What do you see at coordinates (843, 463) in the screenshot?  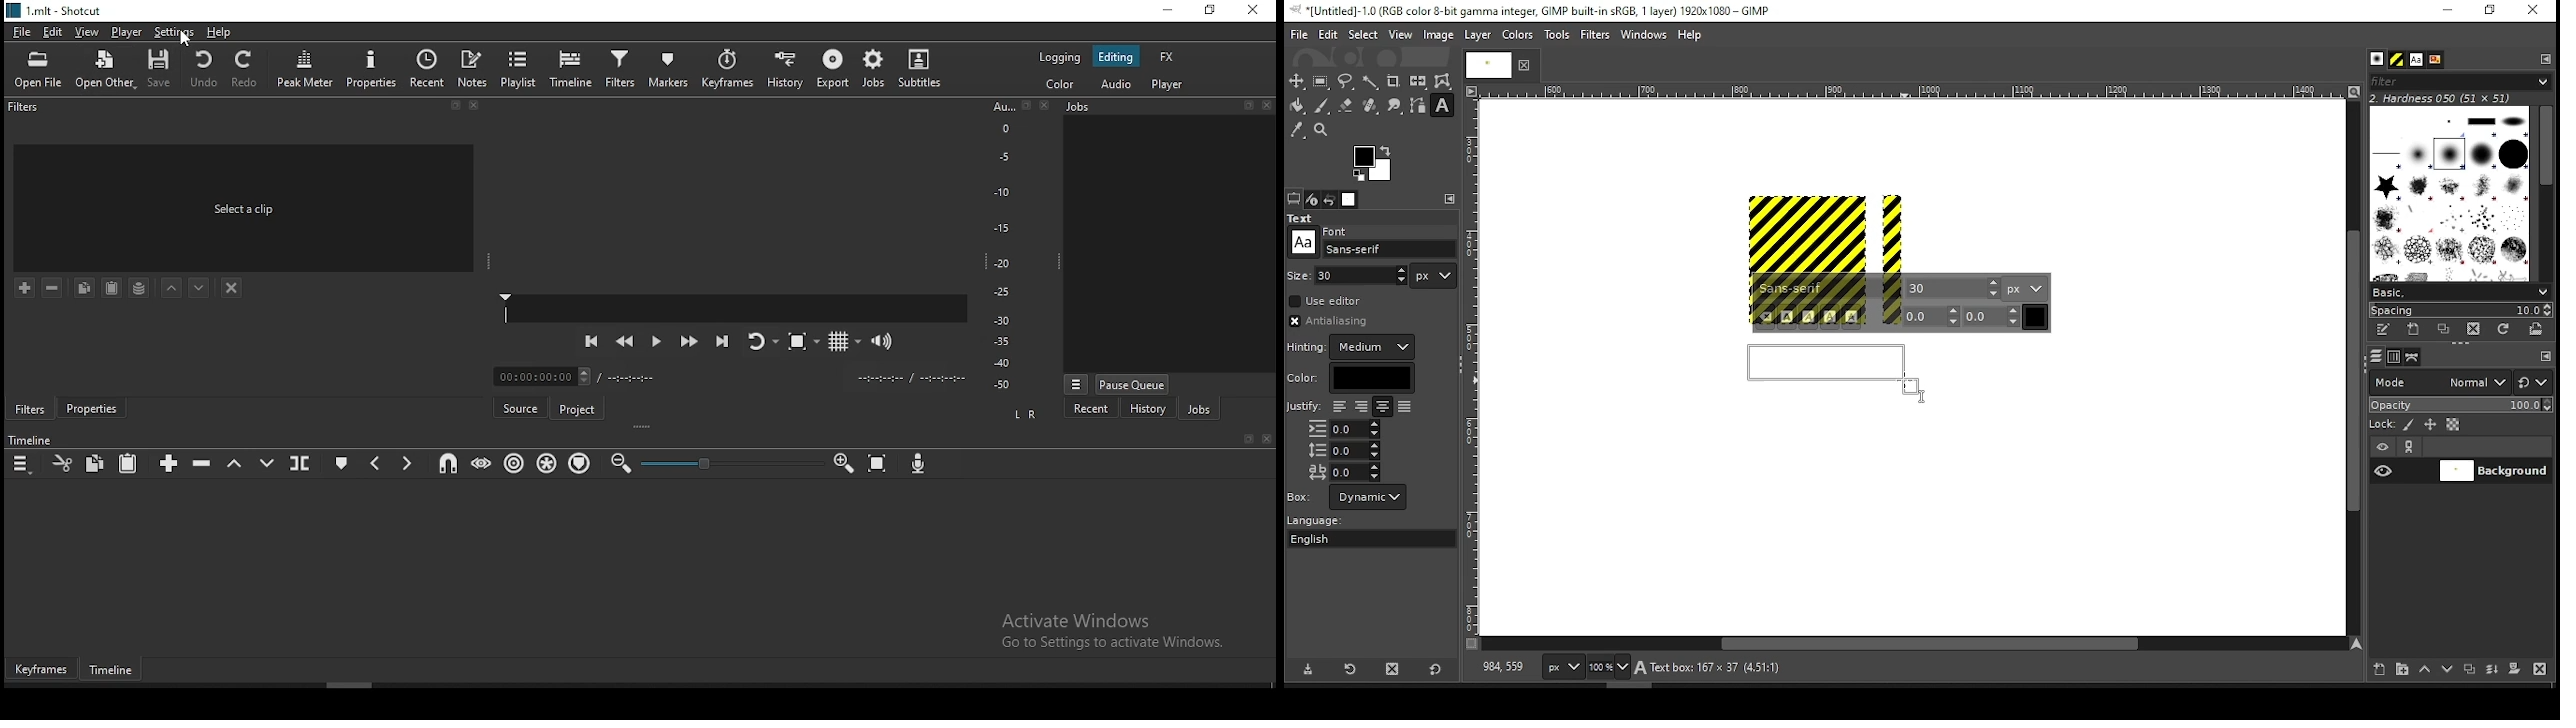 I see `zoom timeline` at bounding box center [843, 463].